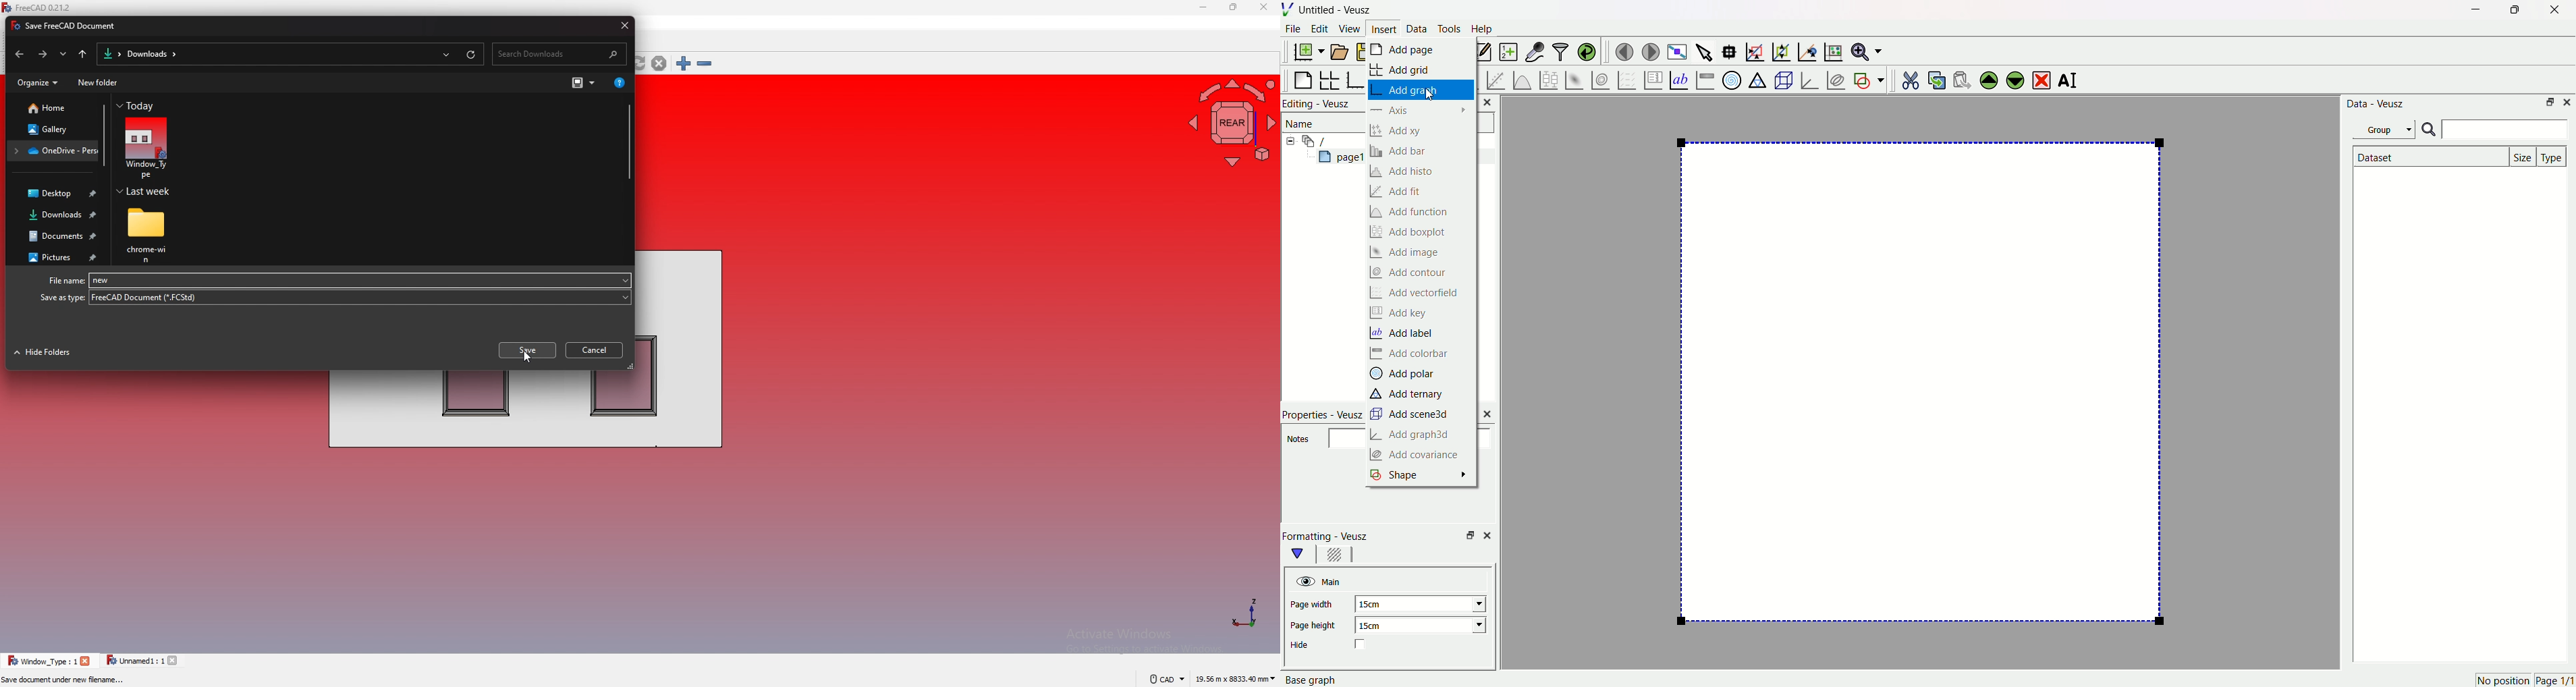 Image resolution: width=2576 pixels, height=700 pixels. I want to click on home, so click(52, 108).